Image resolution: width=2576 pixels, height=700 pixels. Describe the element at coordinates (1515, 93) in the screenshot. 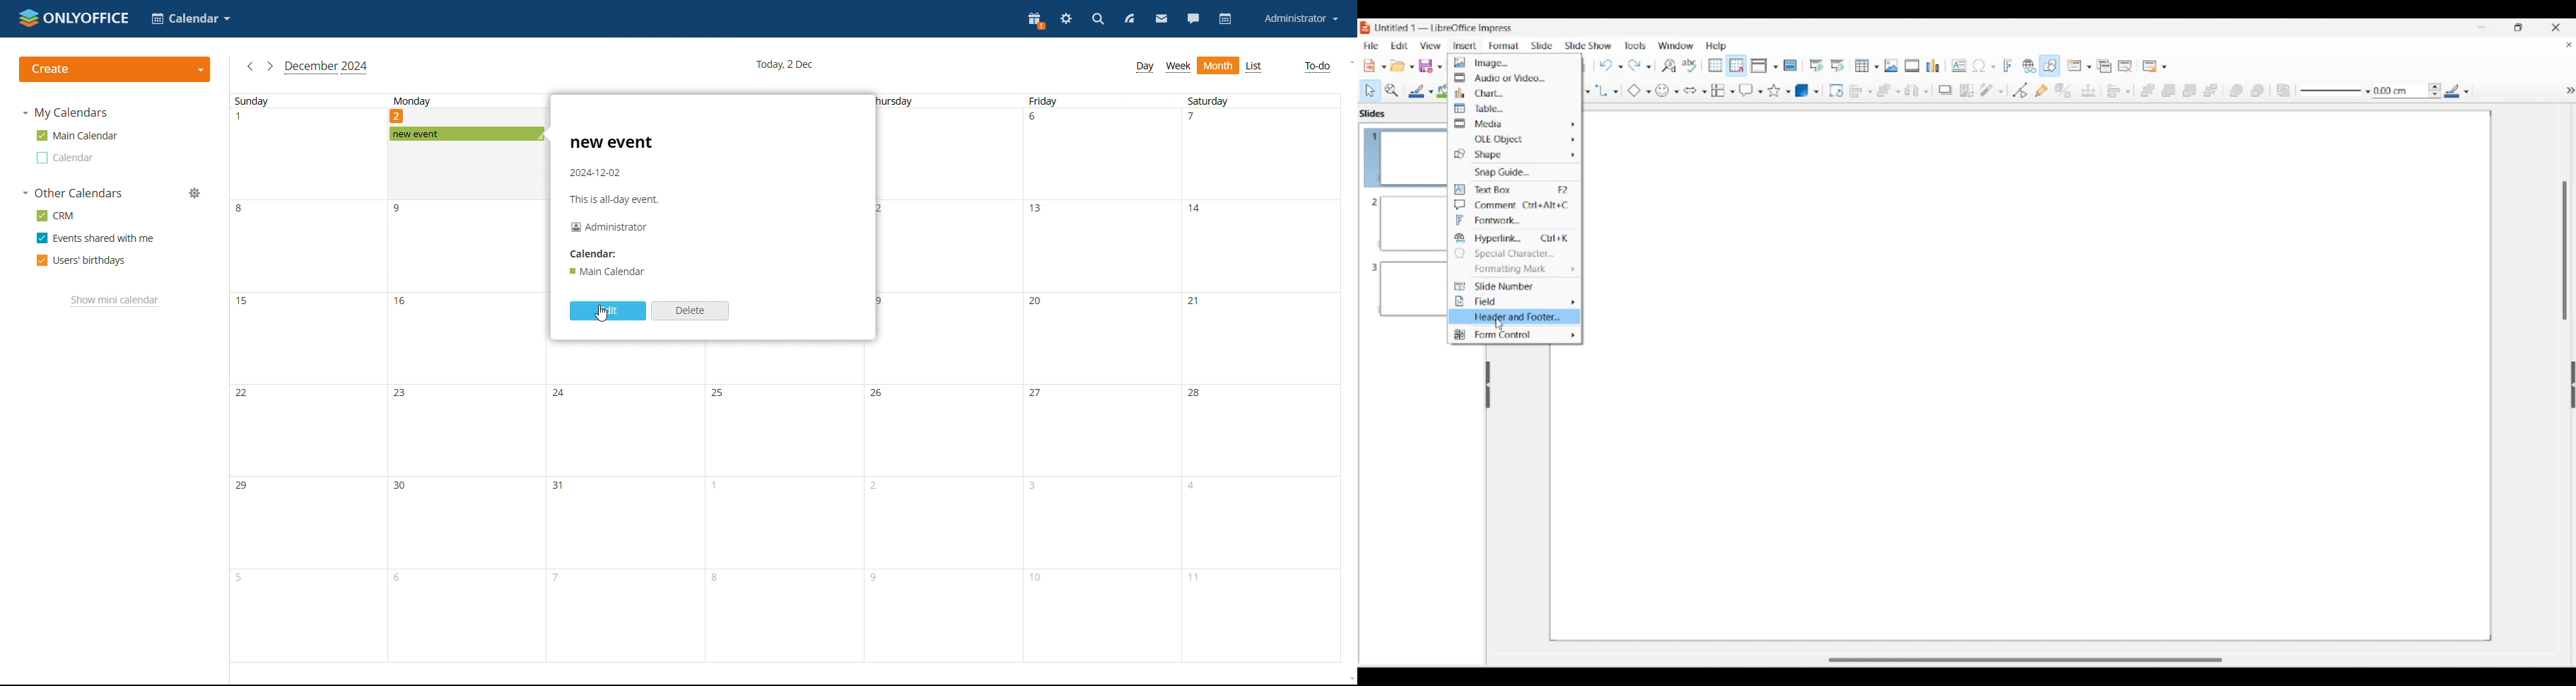

I see `Chart` at that location.